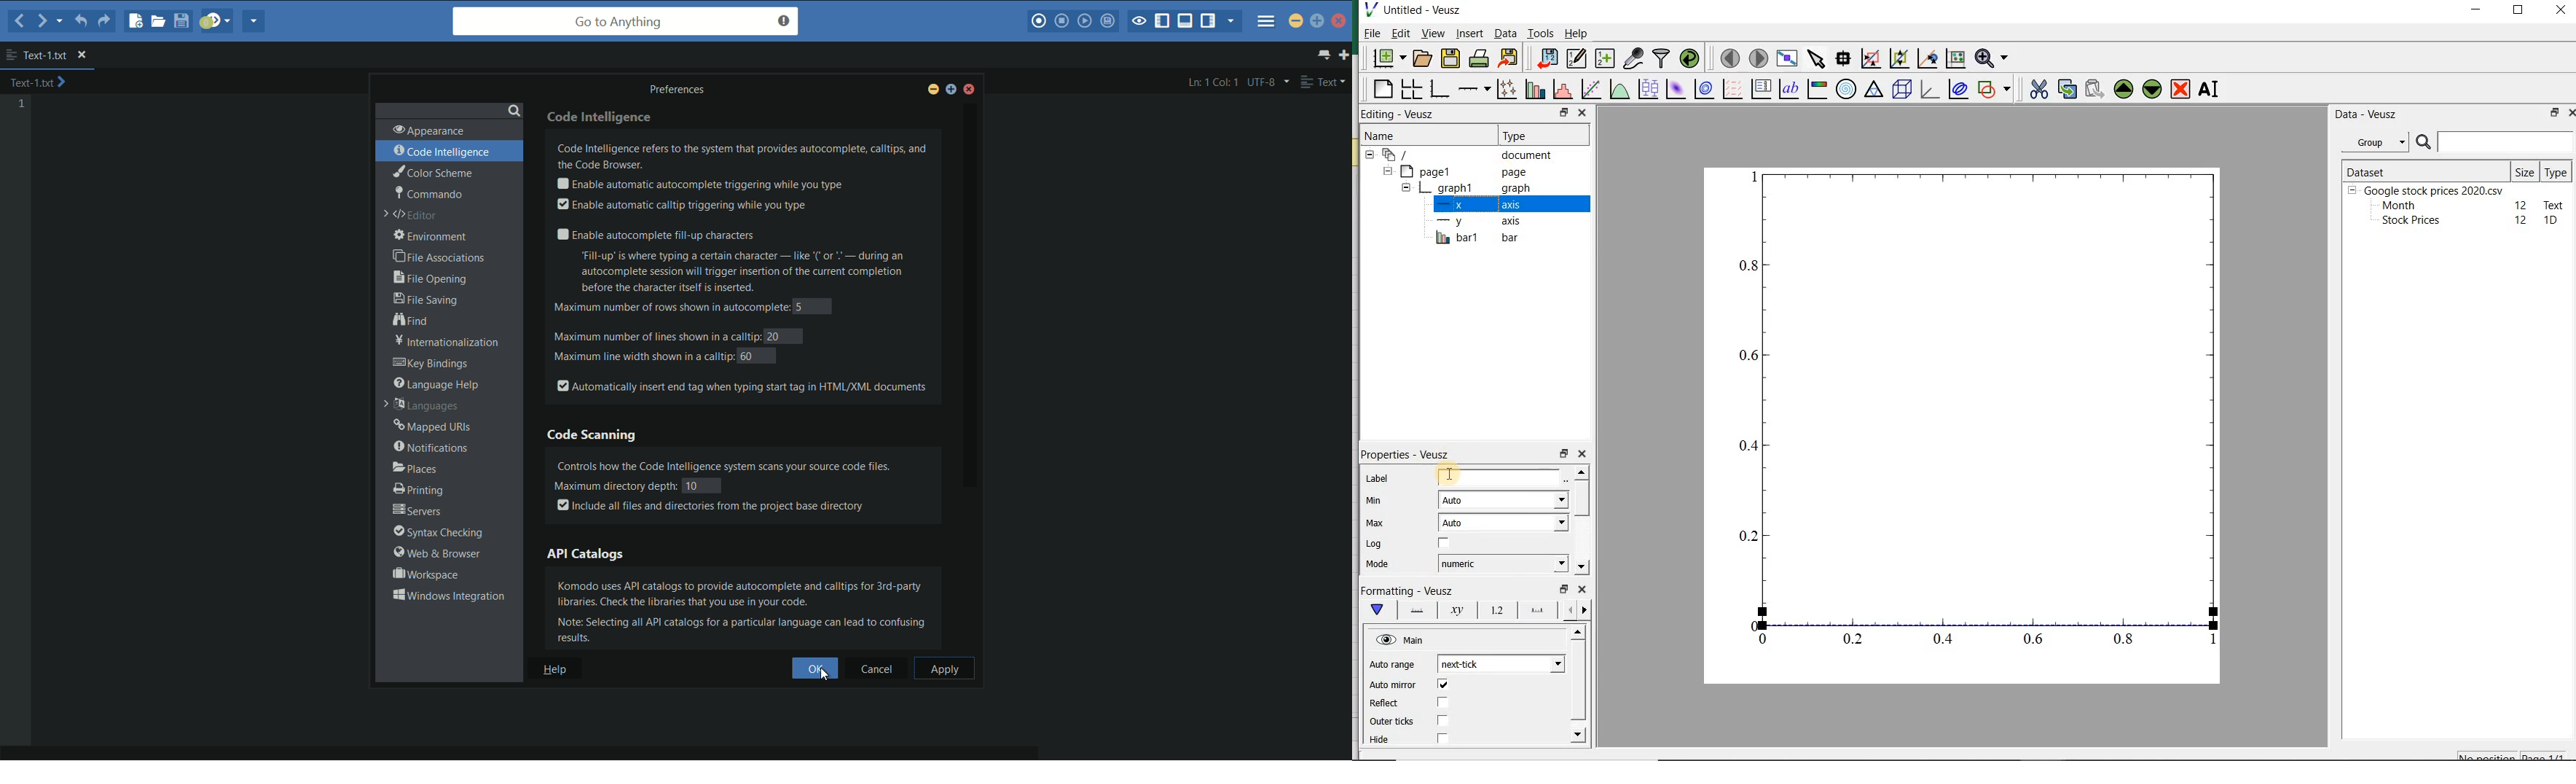 This screenshot has width=2576, height=784. What do you see at coordinates (1382, 91) in the screenshot?
I see `blank page` at bounding box center [1382, 91].